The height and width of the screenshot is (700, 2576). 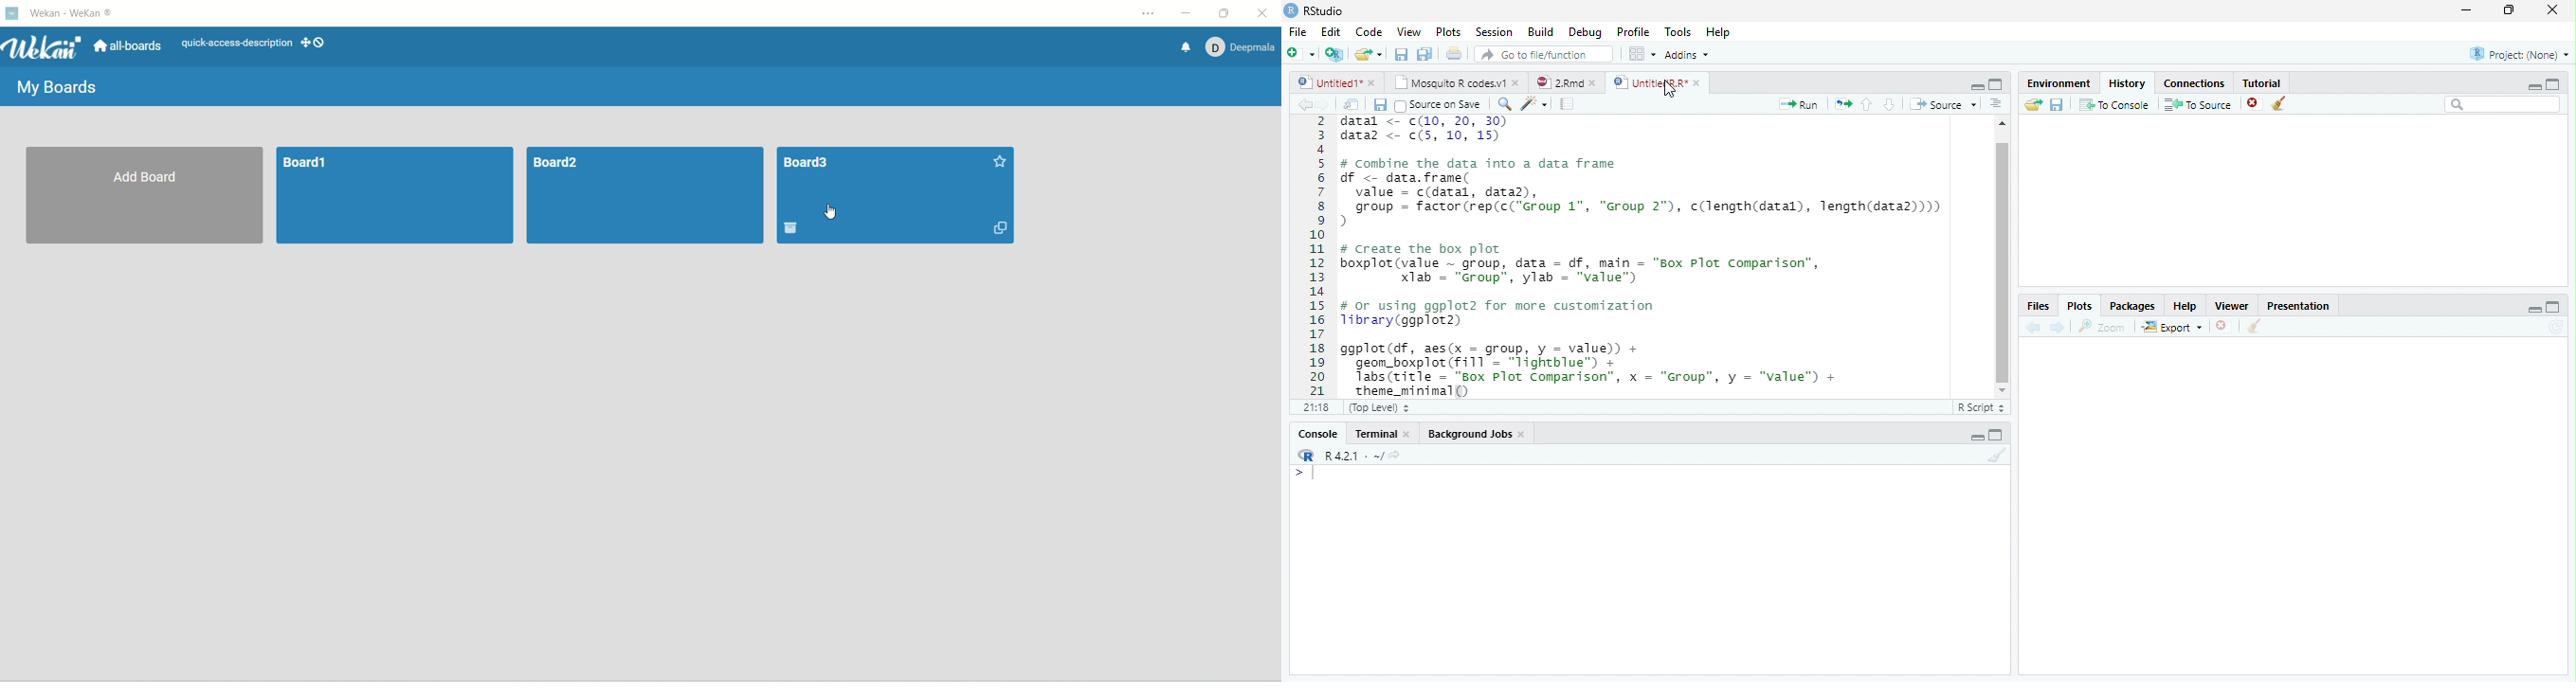 I want to click on close, so click(x=1522, y=434).